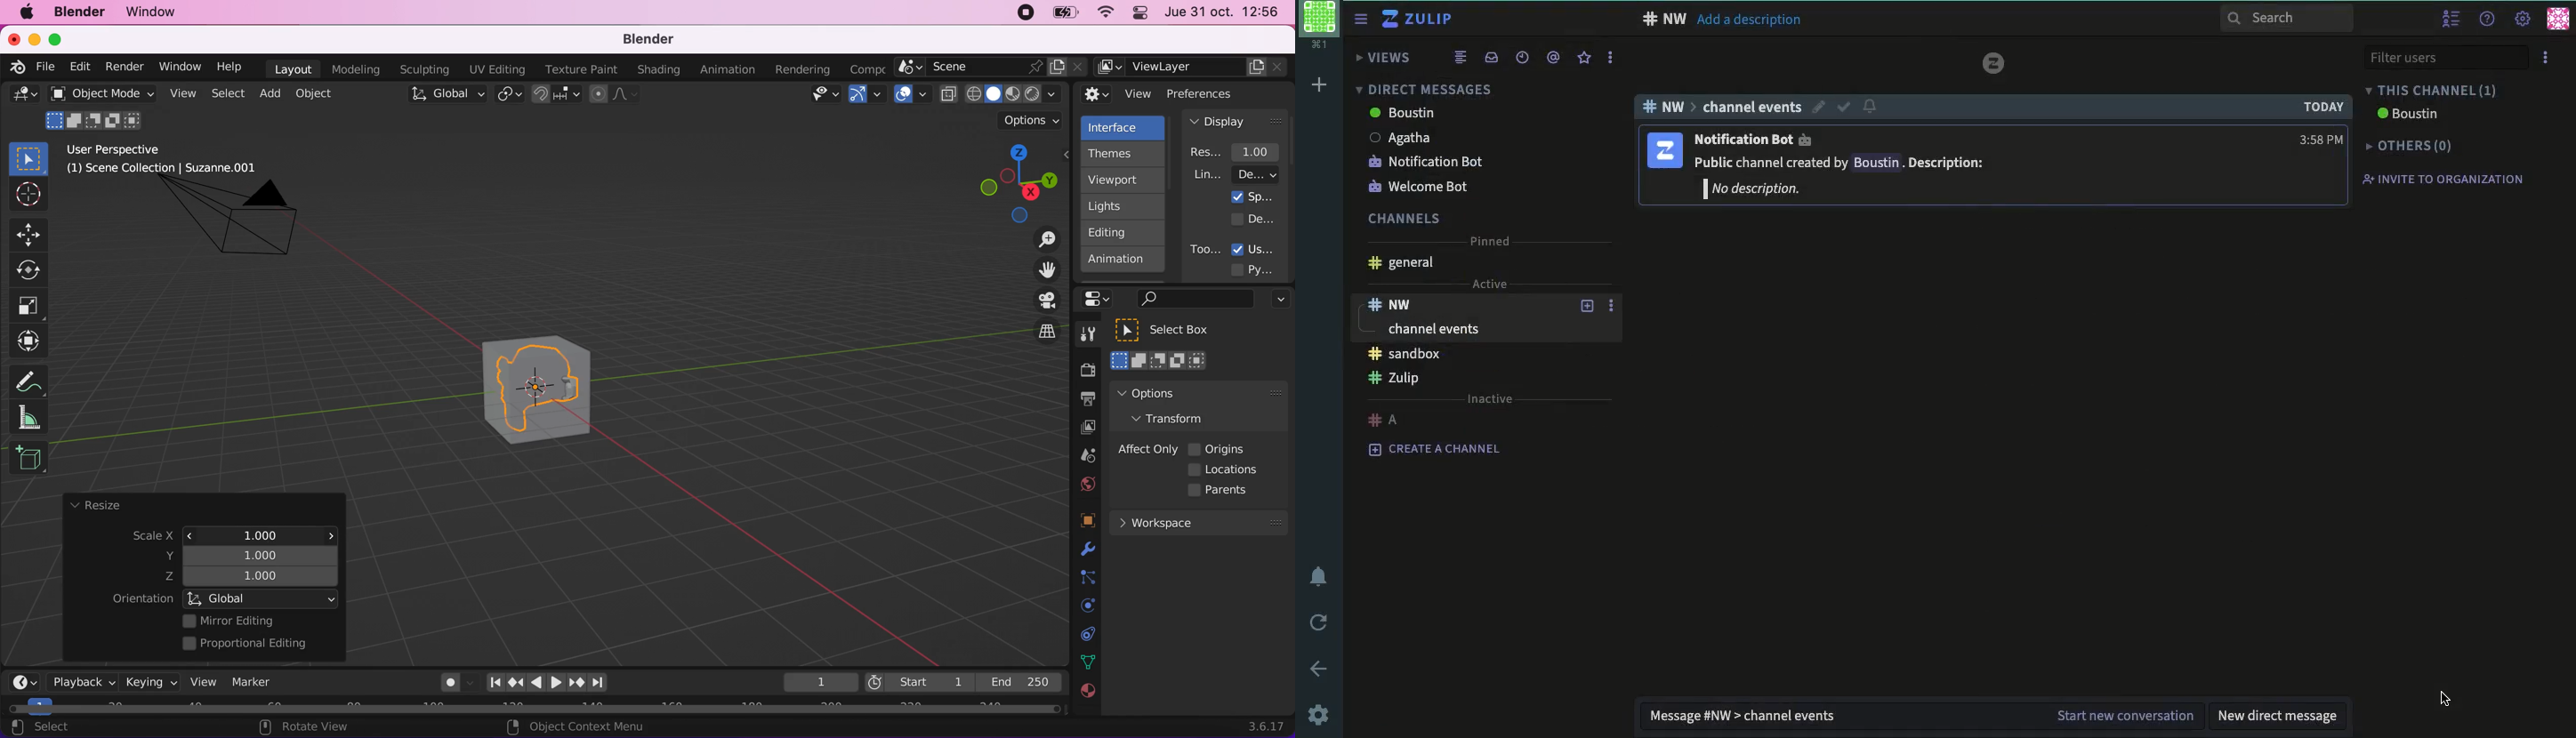 Image resolution: width=2576 pixels, height=756 pixels. Describe the element at coordinates (1236, 175) in the screenshot. I see `line width` at that location.